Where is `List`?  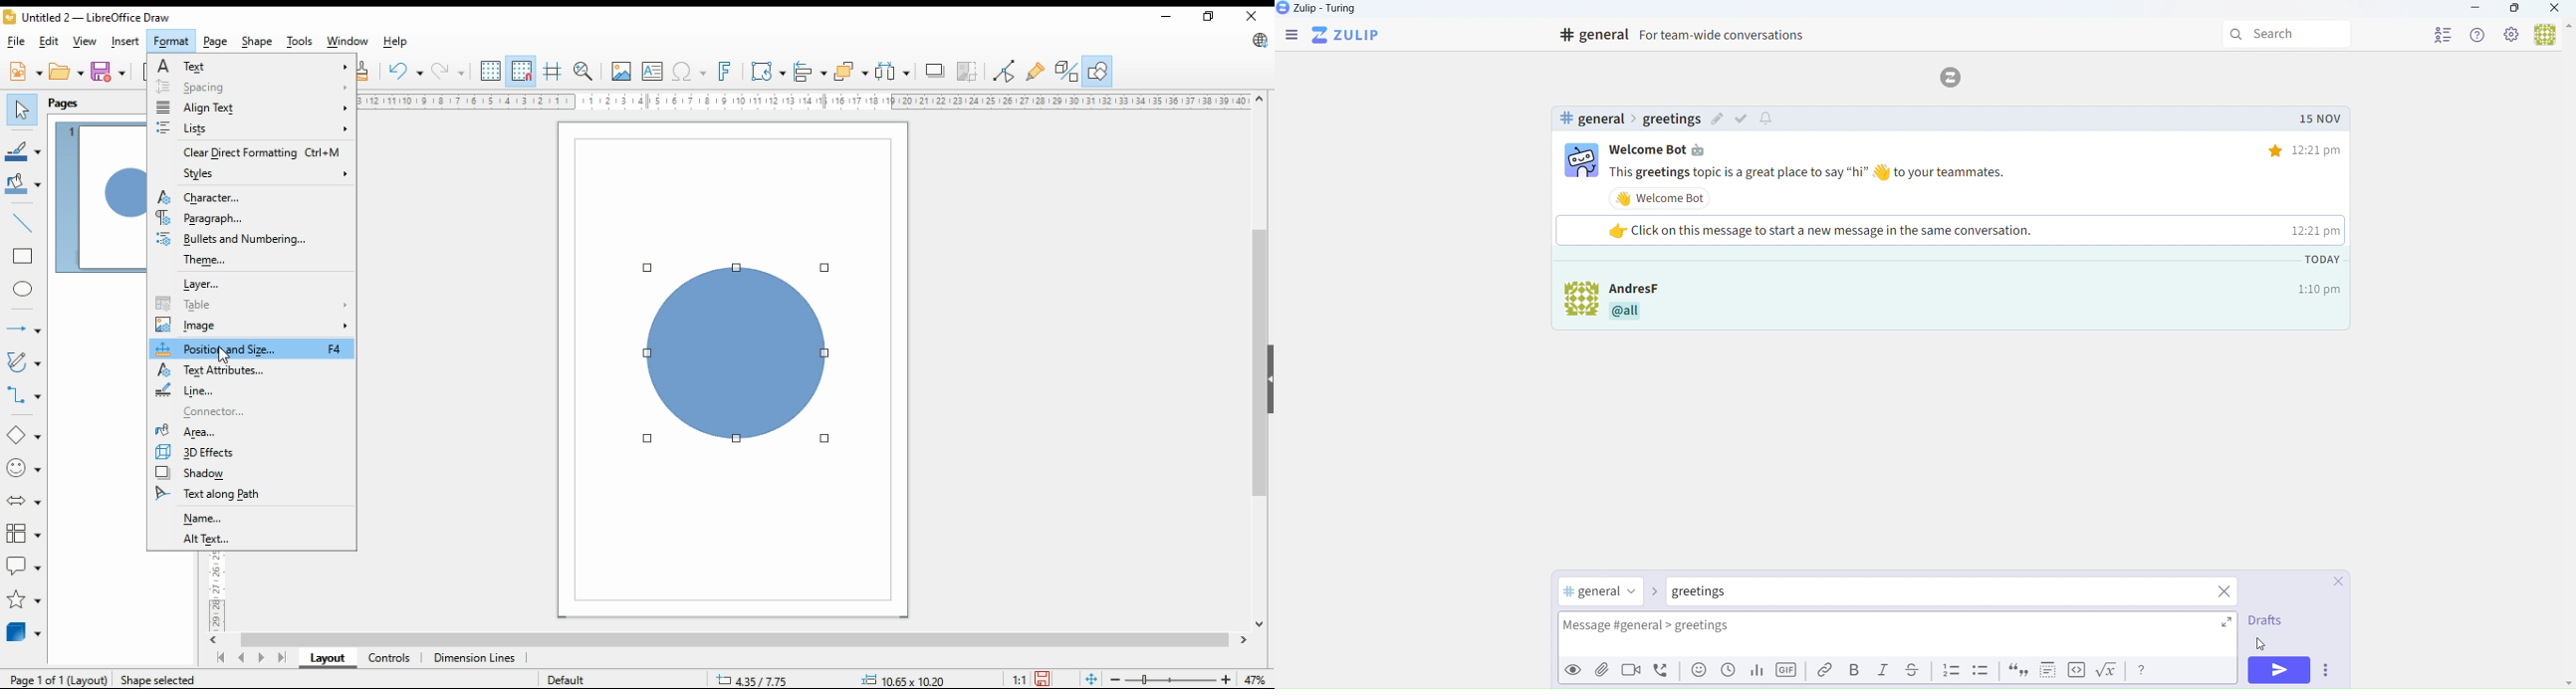
List is located at coordinates (1951, 671).